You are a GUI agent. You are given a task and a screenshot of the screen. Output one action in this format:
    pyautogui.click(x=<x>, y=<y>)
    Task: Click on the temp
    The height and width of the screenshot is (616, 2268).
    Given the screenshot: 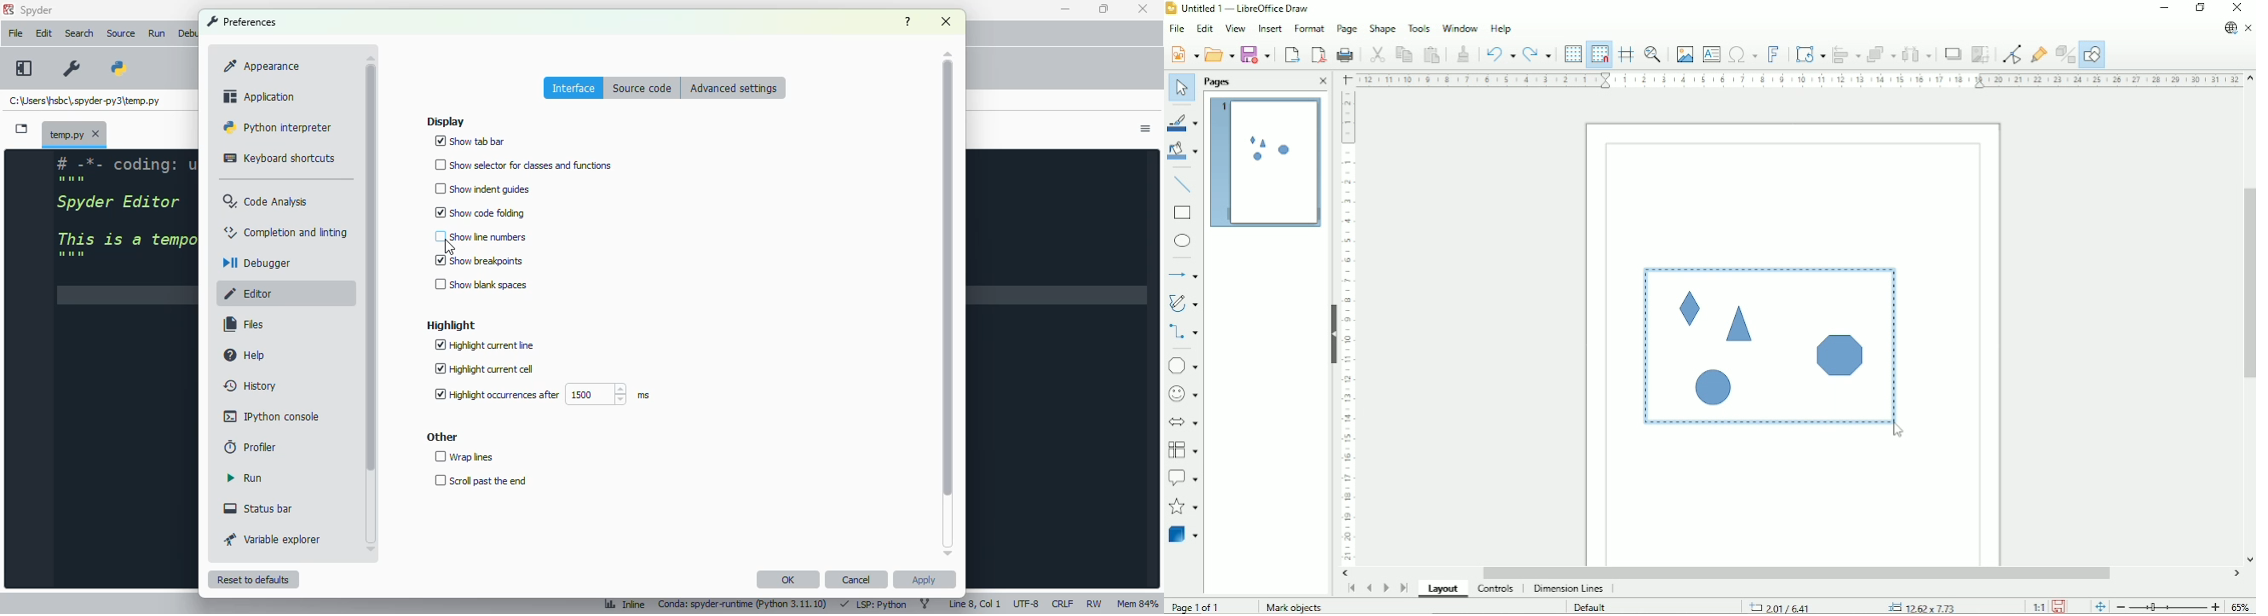 What is the action you would take?
    pyautogui.click(x=75, y=133)
    